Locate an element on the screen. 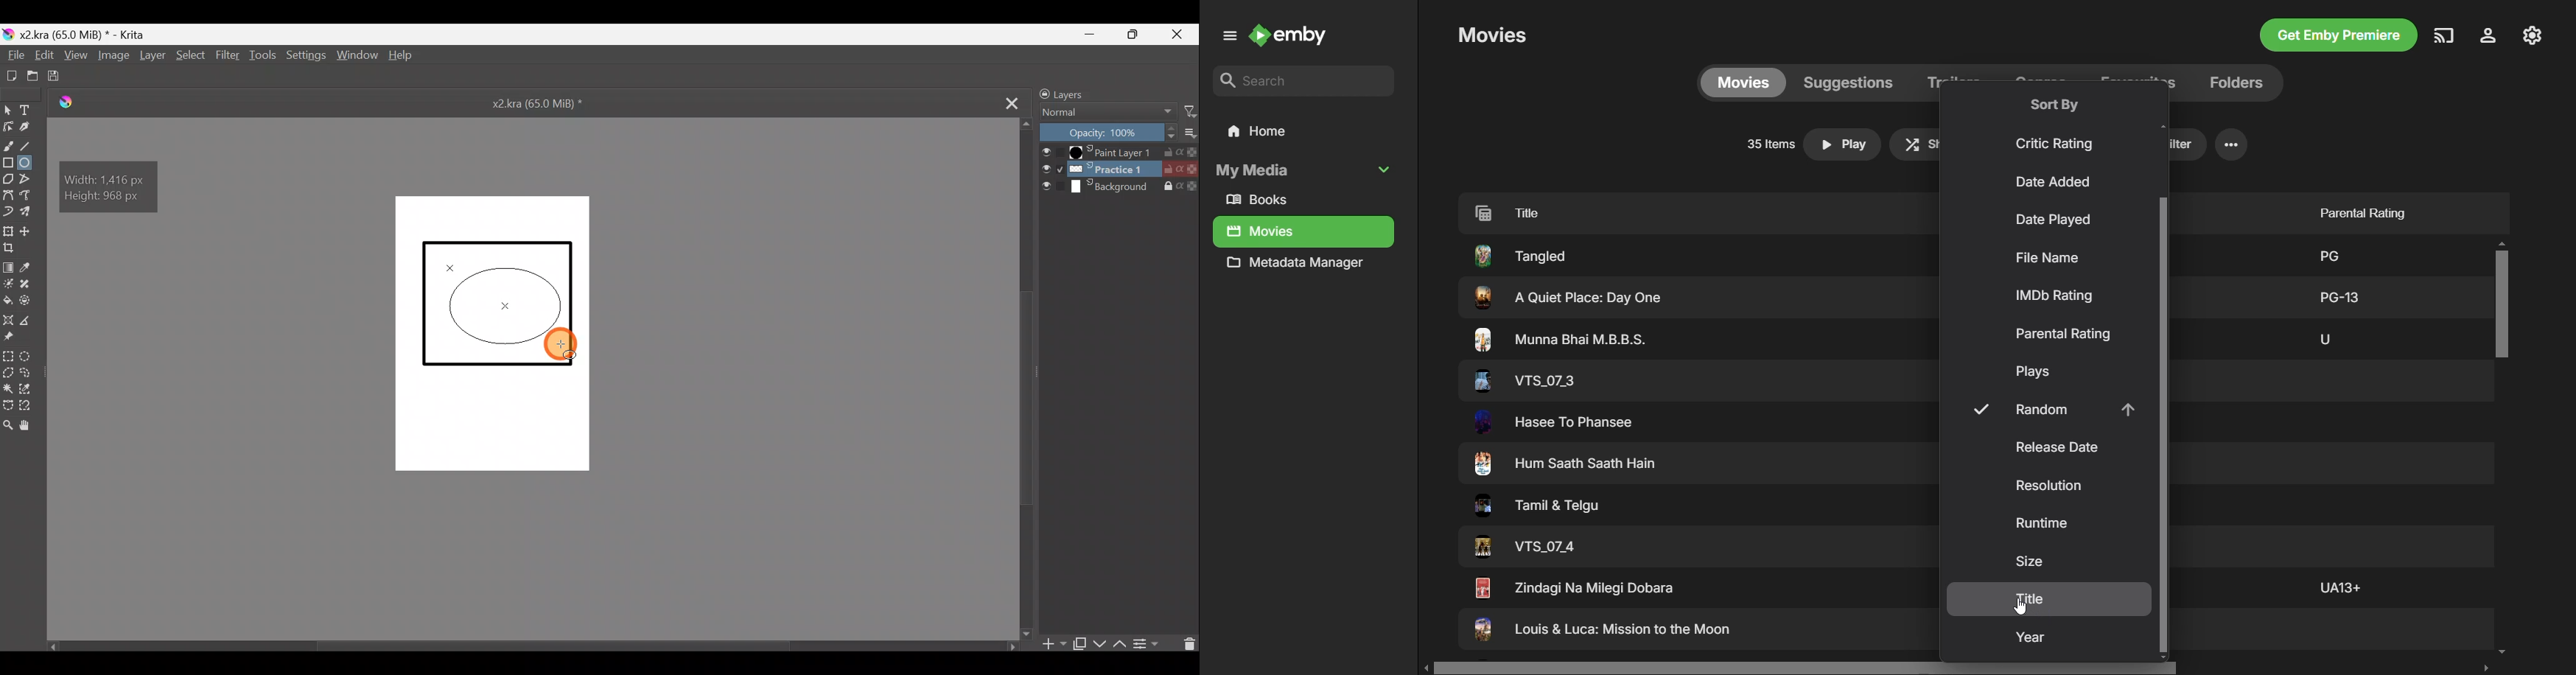 Image resolution: width=2576 pixels, height=700 pixels. Width:0px is located at coordinates (101, 178).